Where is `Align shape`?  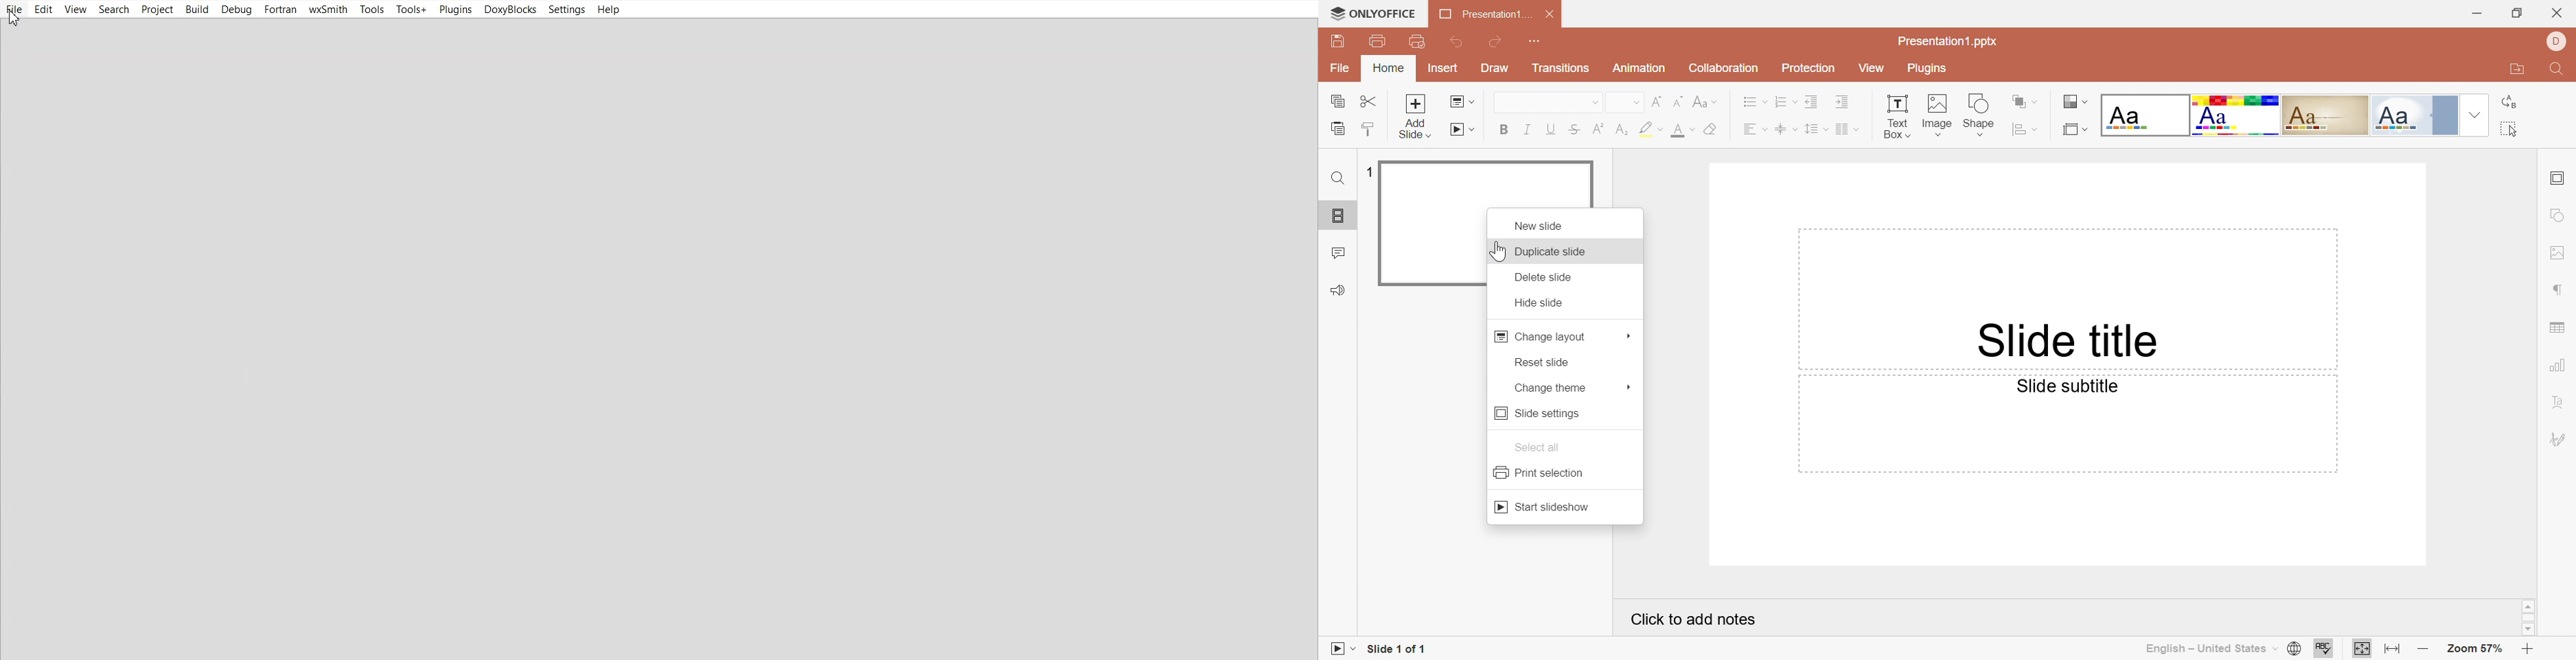 Align shape is located at coordinates (2025, 128).